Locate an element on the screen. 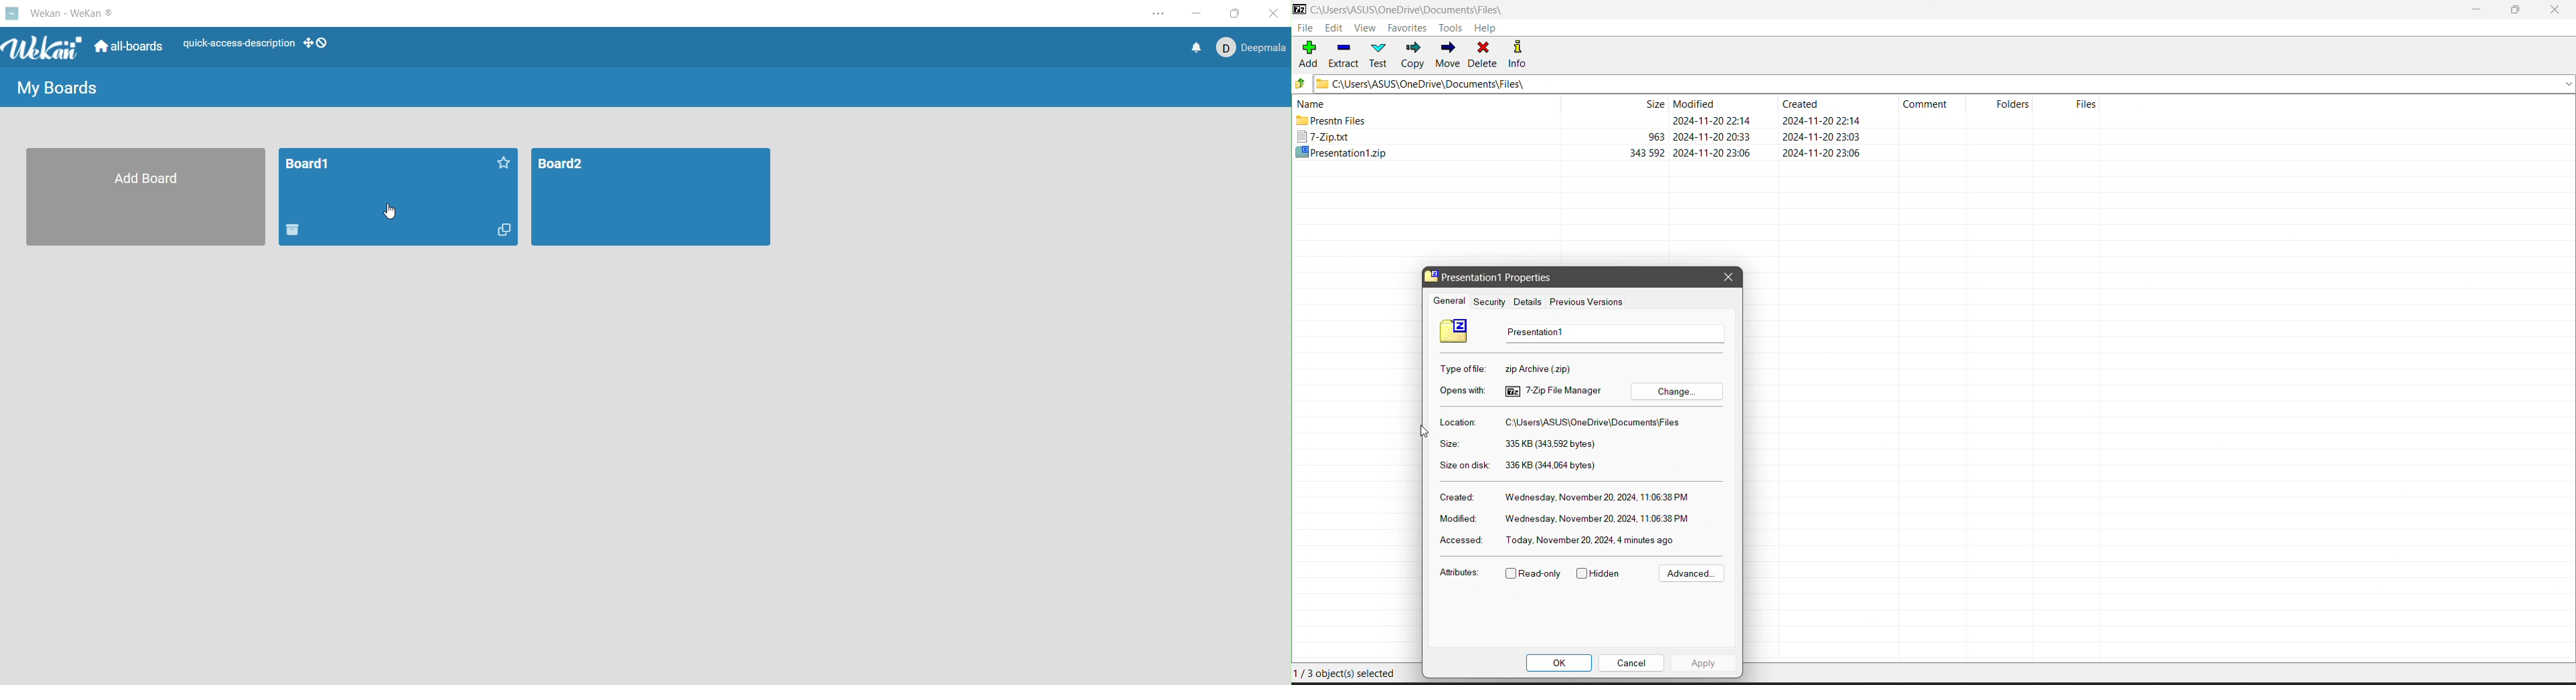 The width and height of the screenshot is (2576, 700). OK is located at coordinates (1559, 664).